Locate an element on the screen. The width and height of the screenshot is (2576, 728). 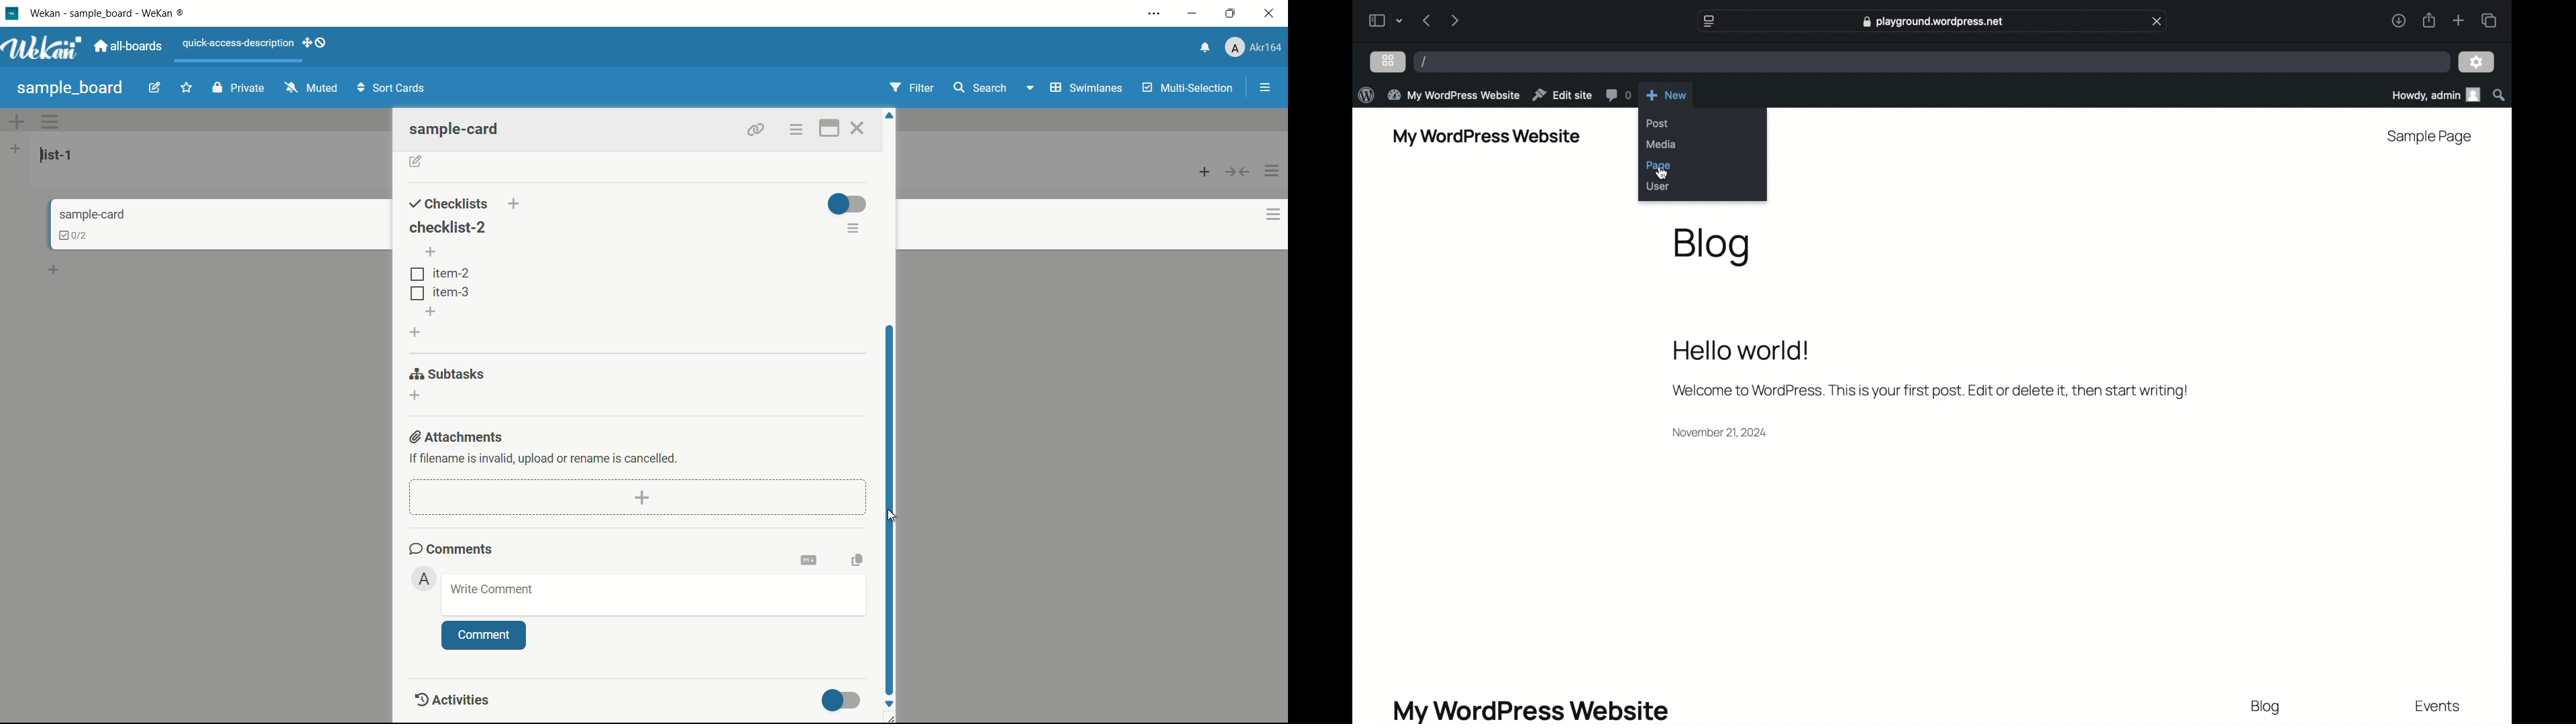
how dy admin is located at coordinates (2434, 95).